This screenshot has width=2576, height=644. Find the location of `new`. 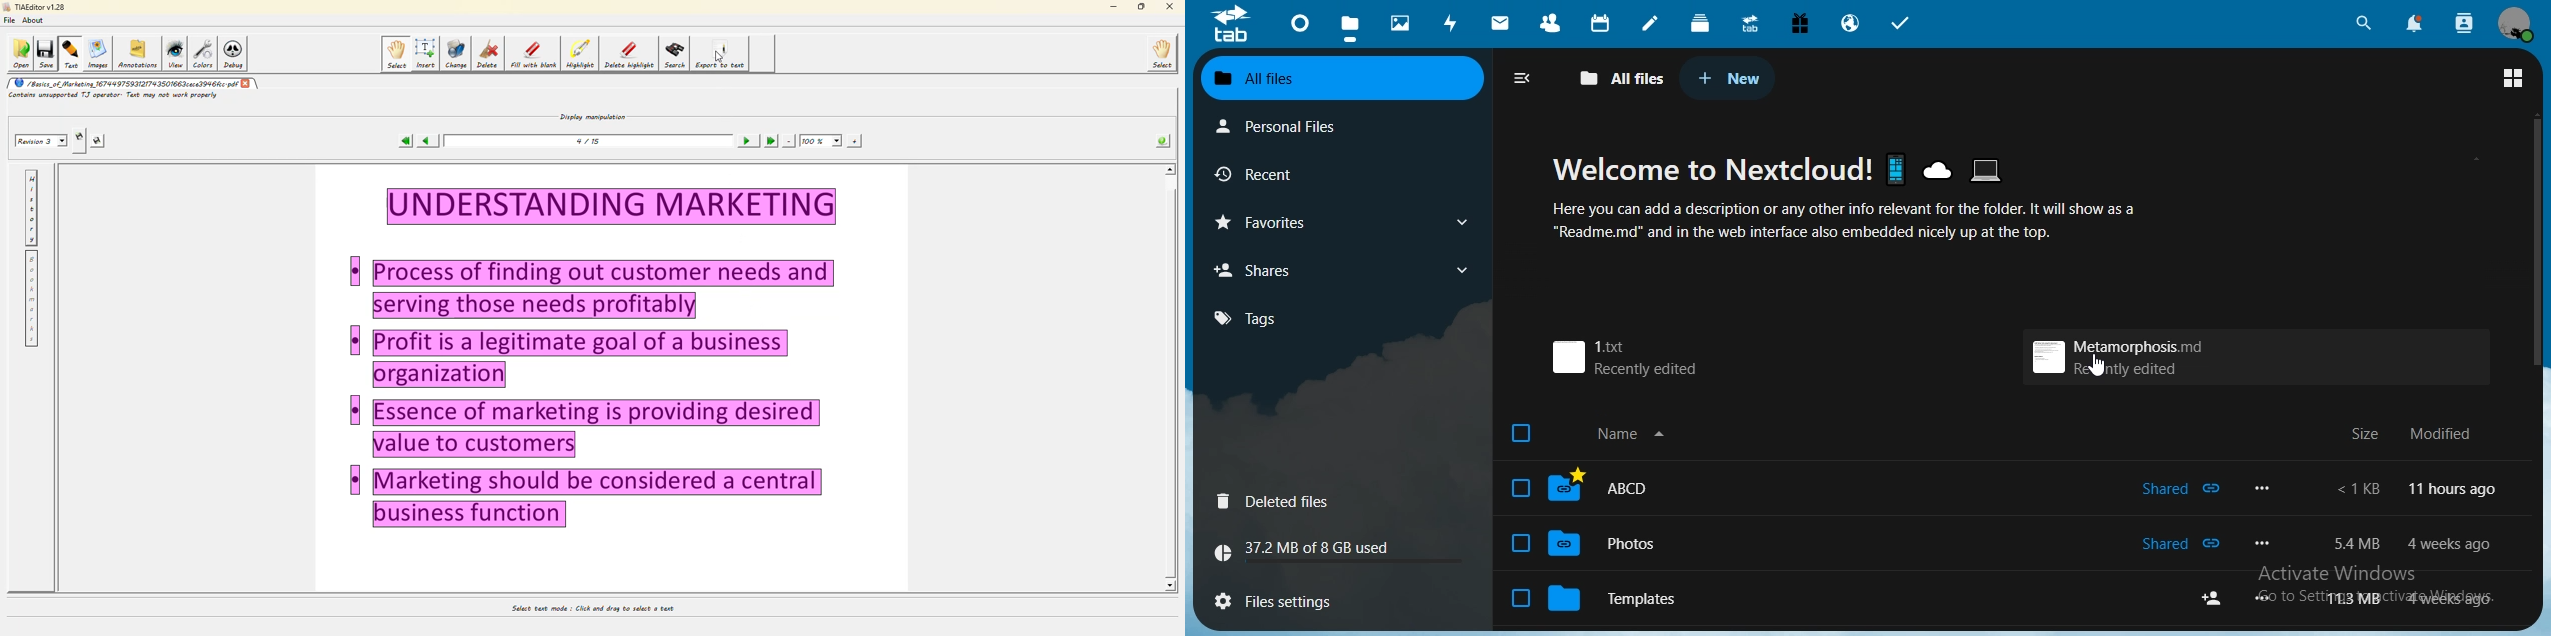

new is located at coordinates (1734, 77).